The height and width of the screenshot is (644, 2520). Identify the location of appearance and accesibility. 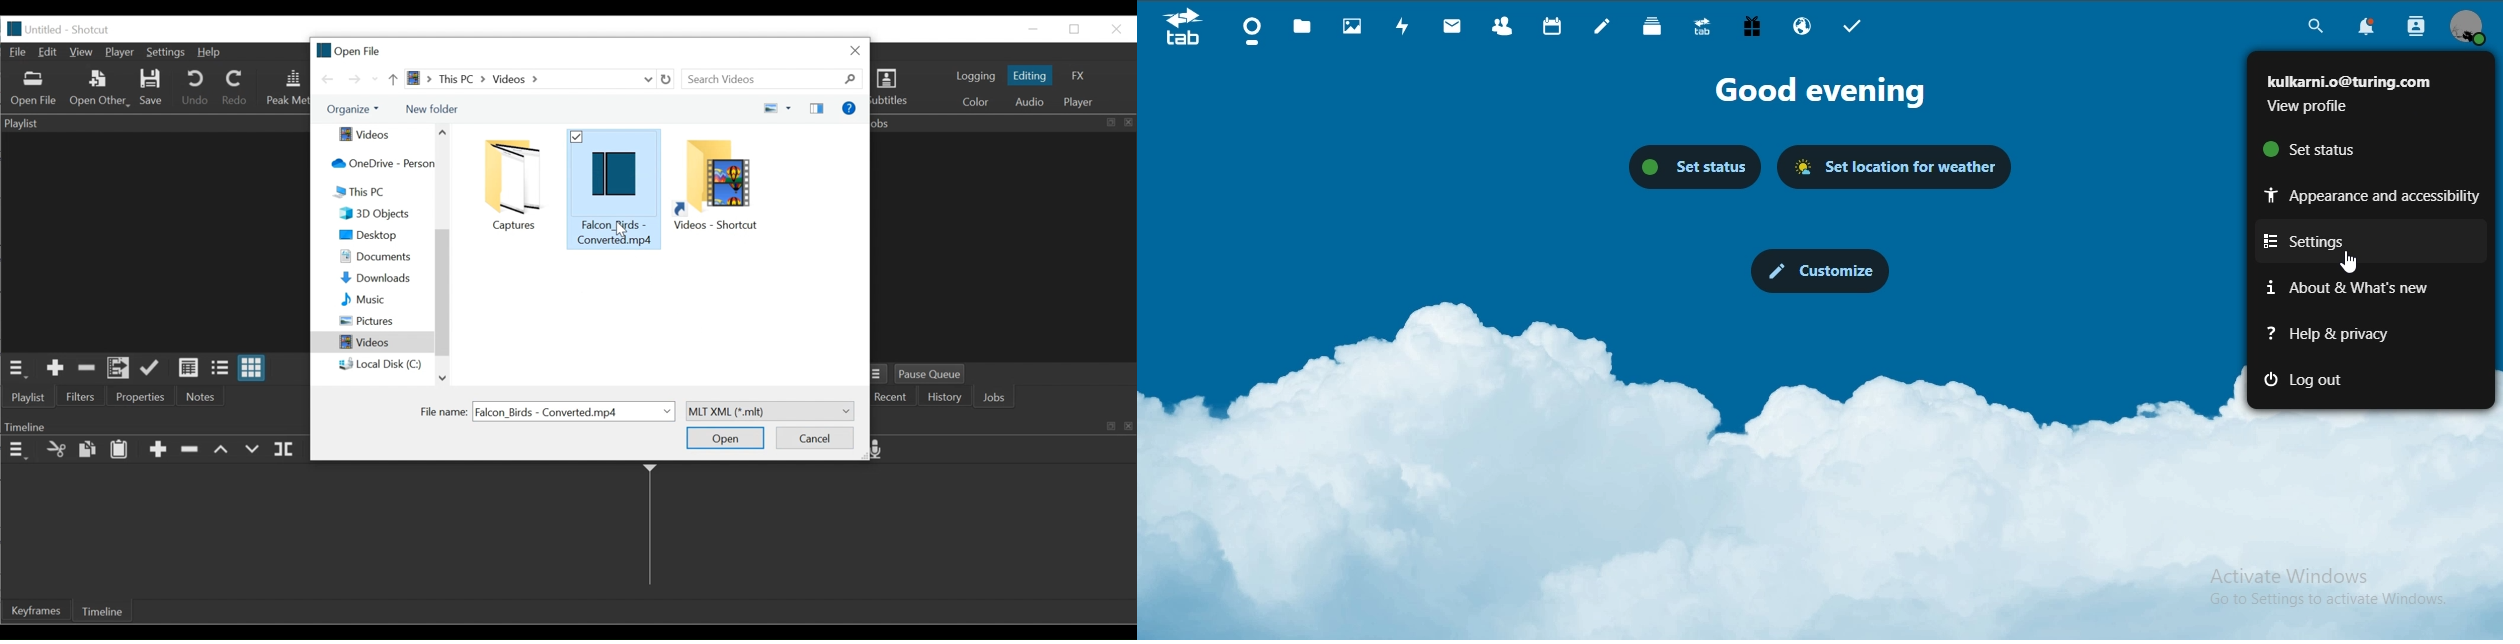
(2368, 195).